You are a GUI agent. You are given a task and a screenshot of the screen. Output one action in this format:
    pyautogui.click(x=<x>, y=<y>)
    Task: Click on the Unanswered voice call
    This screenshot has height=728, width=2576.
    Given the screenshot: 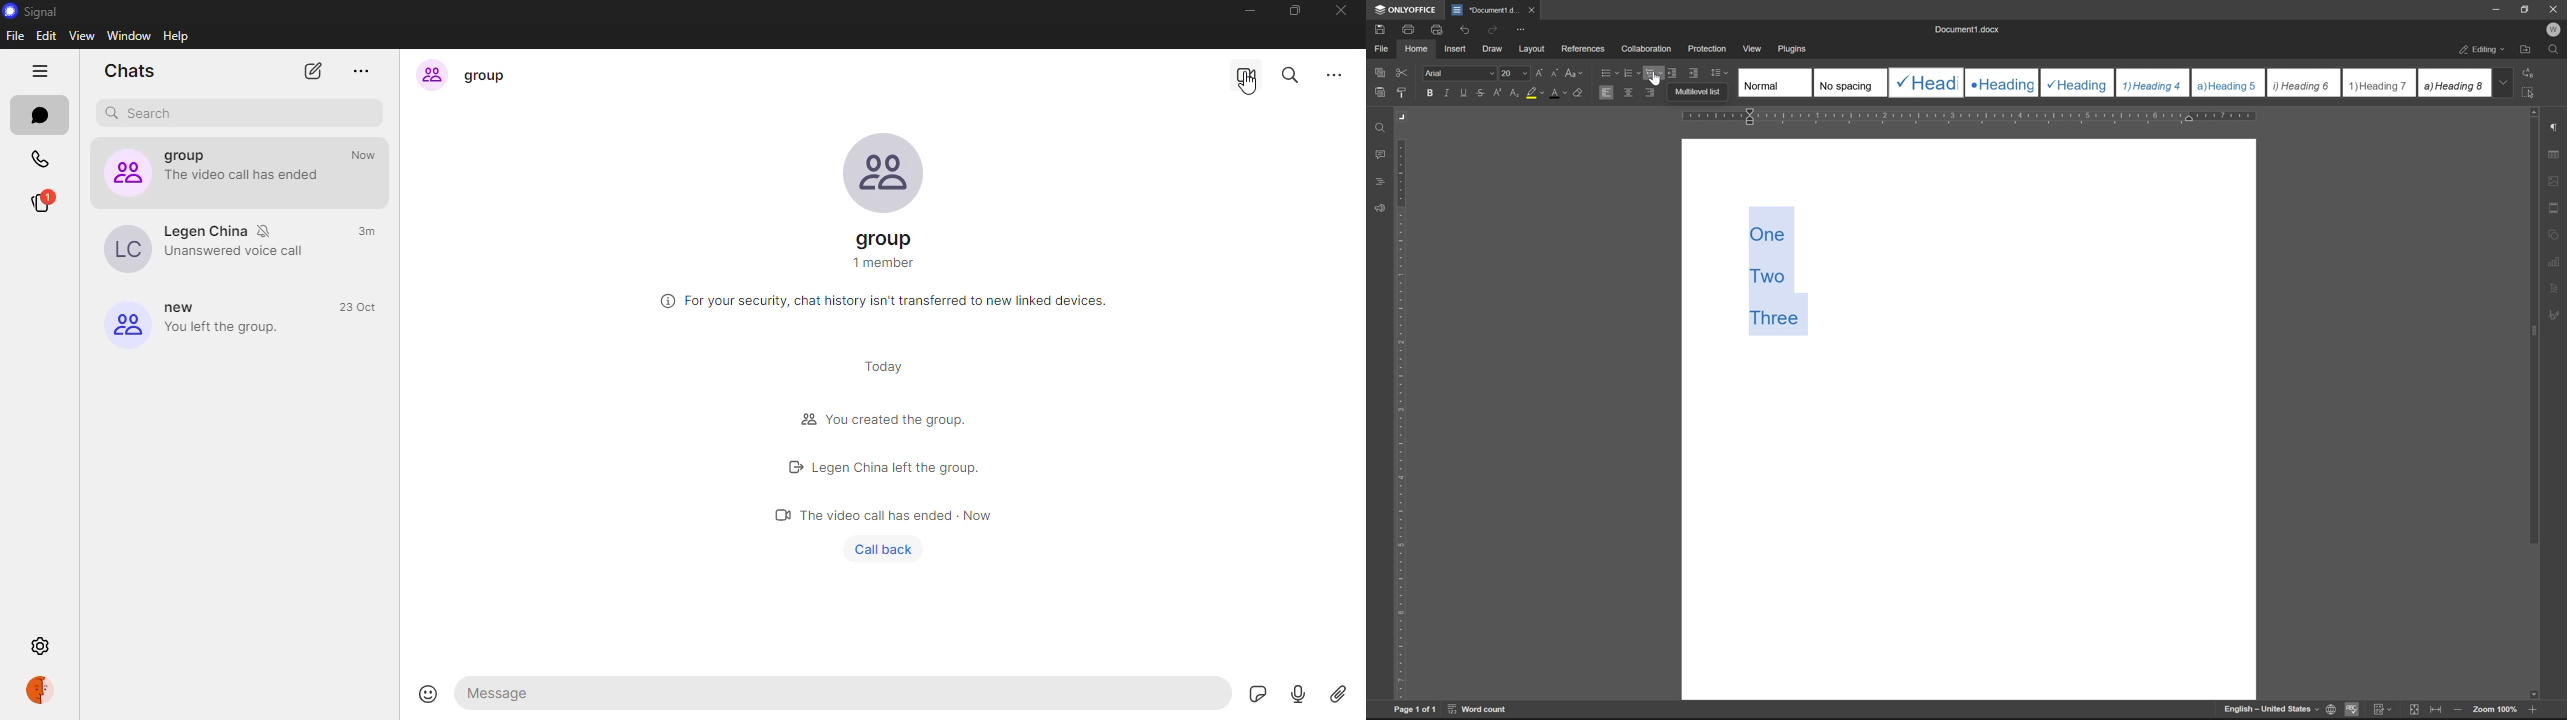 What is the action you would take?
    pyautogui.click(x=238, y=253)
    